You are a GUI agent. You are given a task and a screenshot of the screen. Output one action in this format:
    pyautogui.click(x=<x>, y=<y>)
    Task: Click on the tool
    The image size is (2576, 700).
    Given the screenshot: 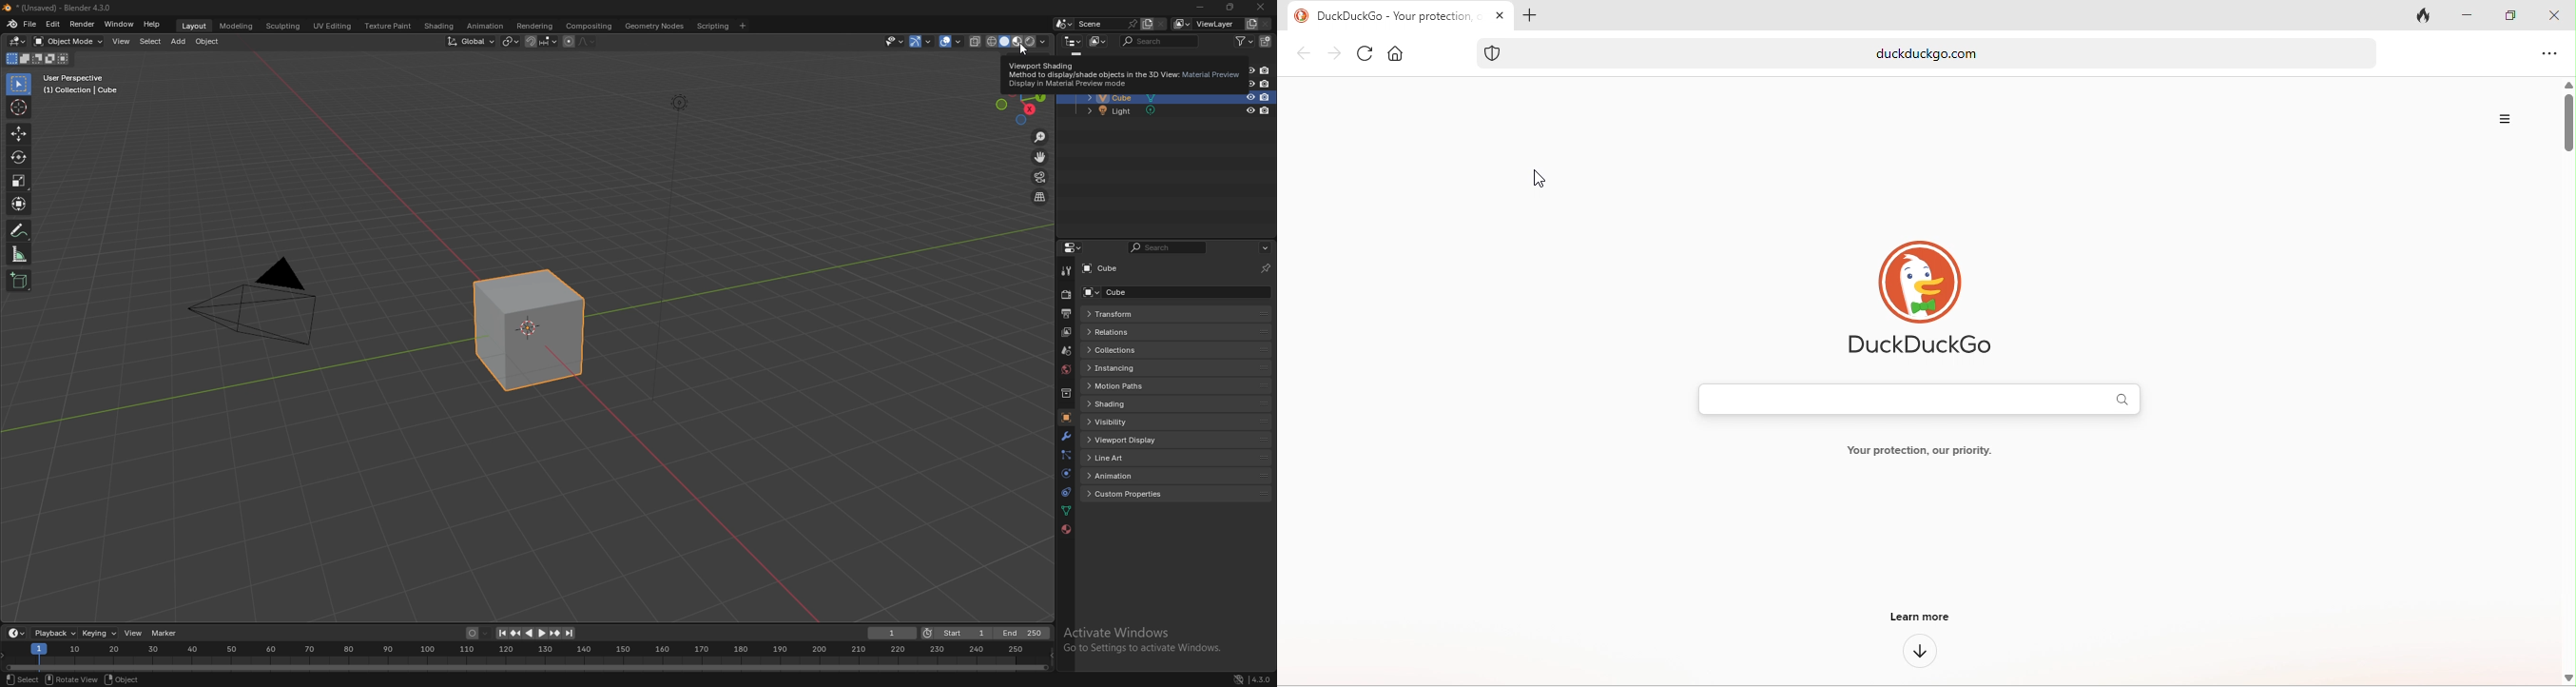 What is the action you would take?
    pyautogui.click(x=1065, y=270)
    